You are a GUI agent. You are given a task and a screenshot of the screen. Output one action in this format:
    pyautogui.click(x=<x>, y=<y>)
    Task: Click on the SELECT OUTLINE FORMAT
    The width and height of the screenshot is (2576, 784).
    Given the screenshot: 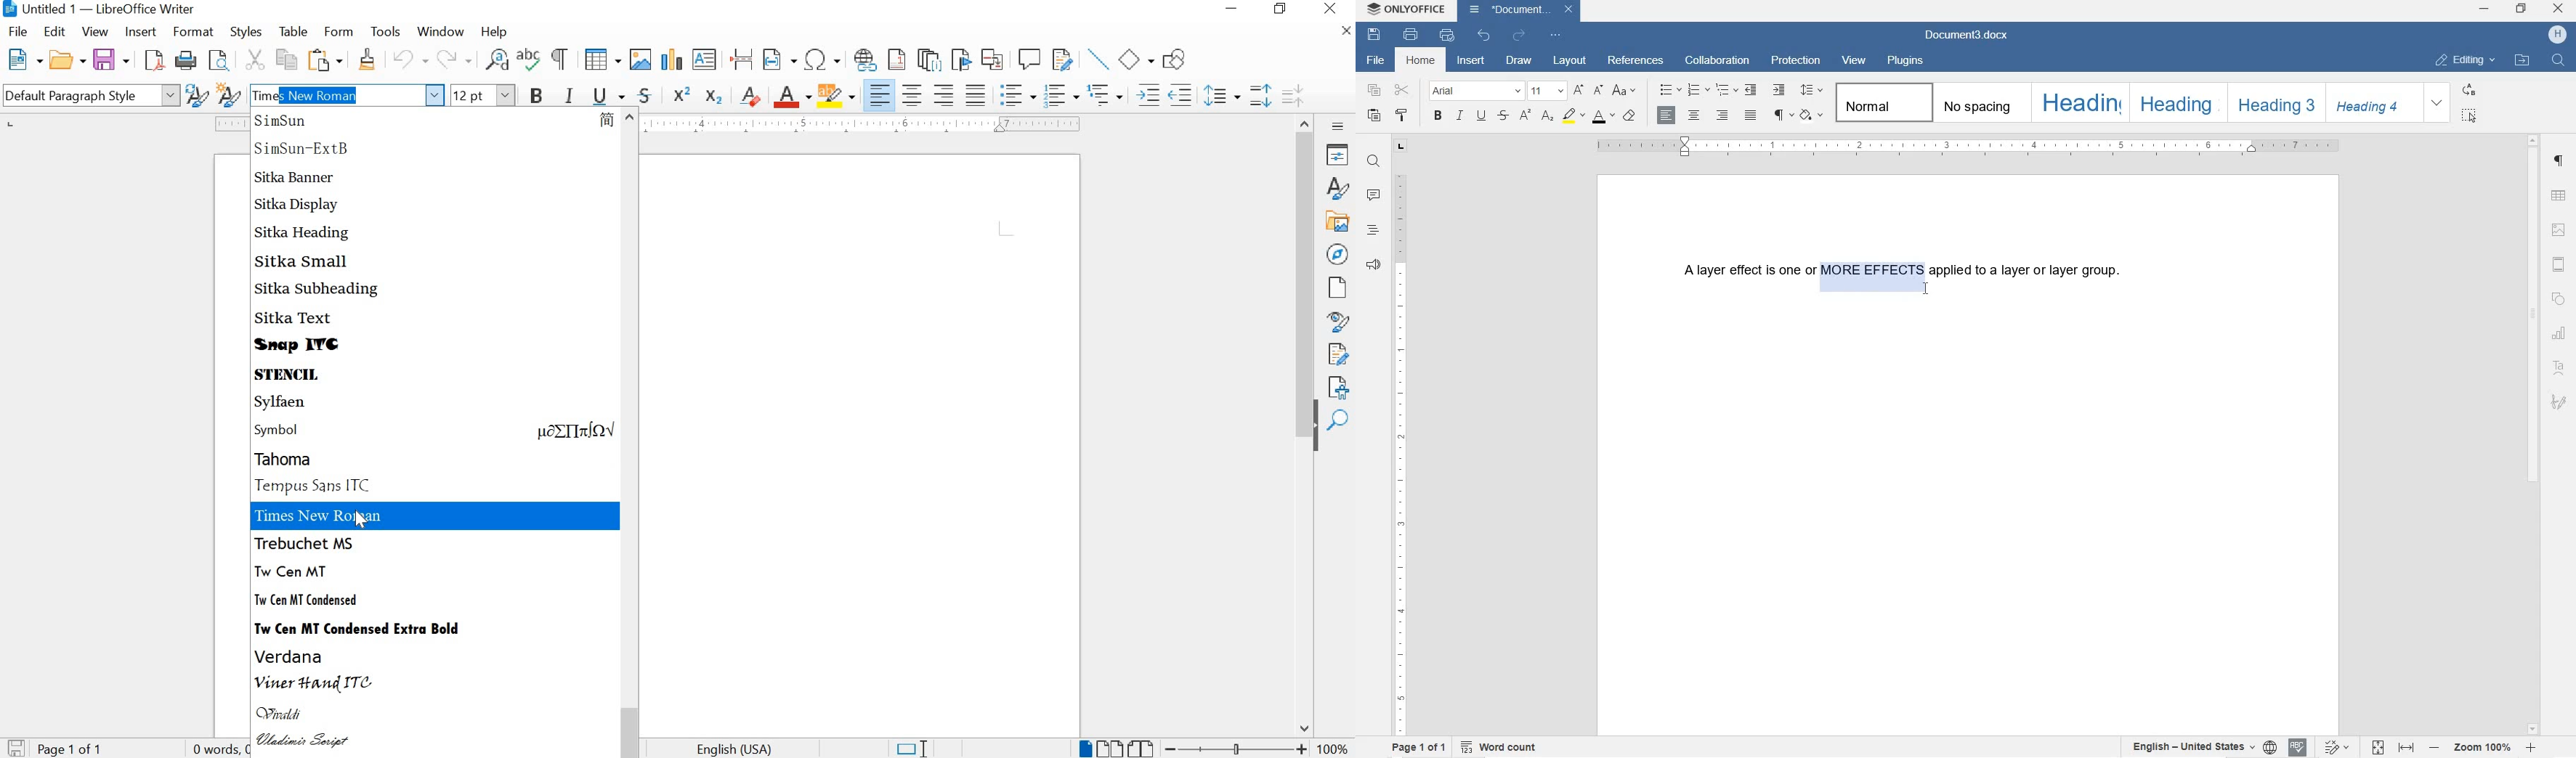 What is the action you would take?
    pyautogui.click(x=1105, y=95)
    